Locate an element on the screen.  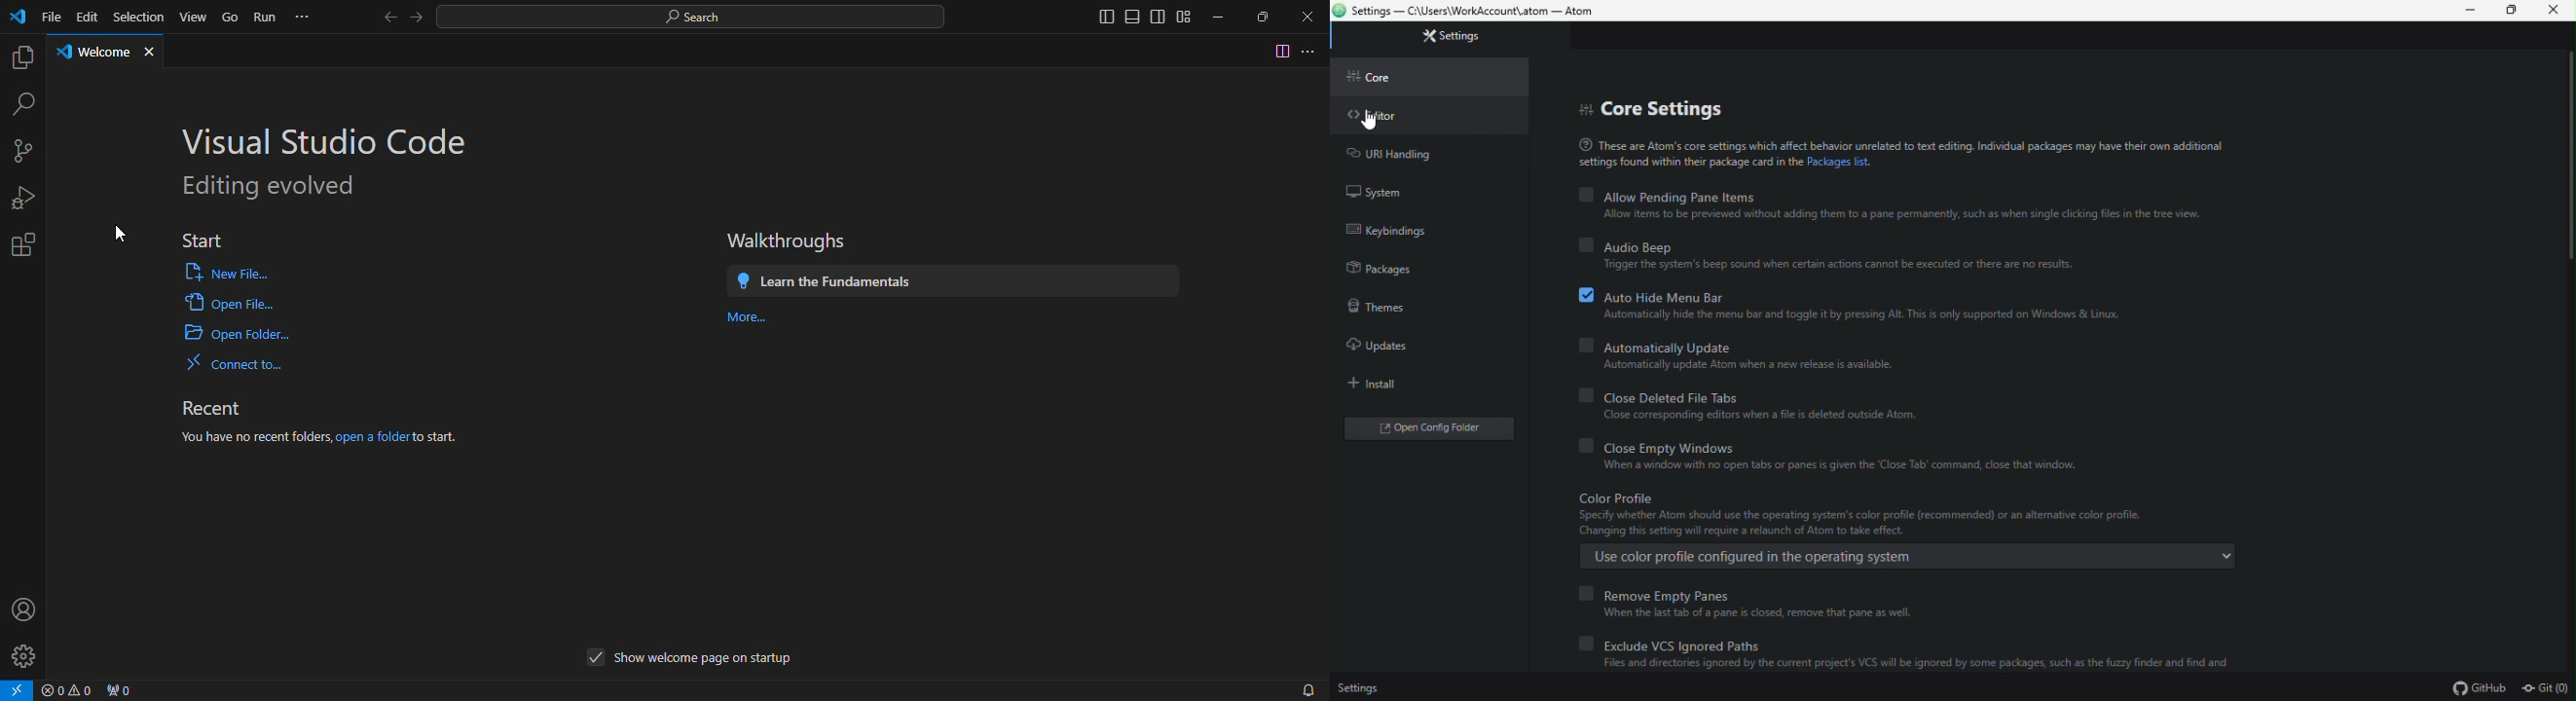
packages is located at coordinates (1391, 271).